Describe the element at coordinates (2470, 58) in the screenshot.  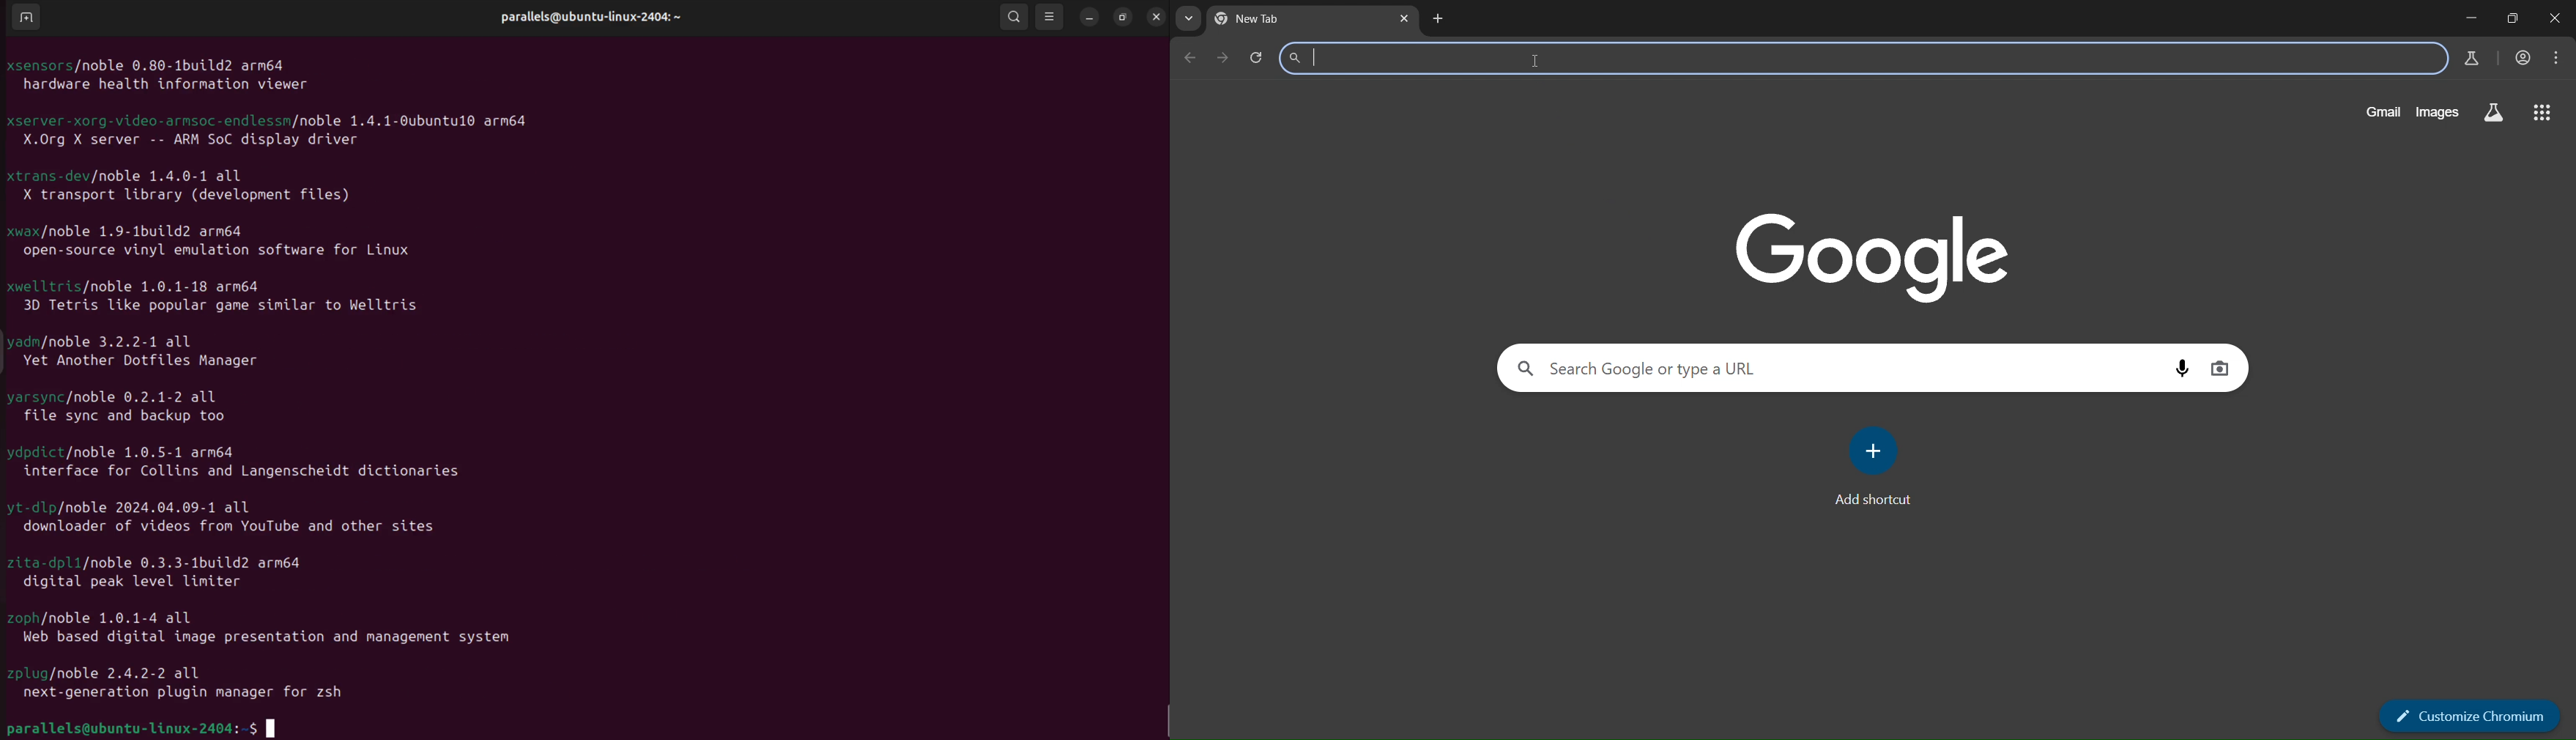
I see `search labs` at that location.